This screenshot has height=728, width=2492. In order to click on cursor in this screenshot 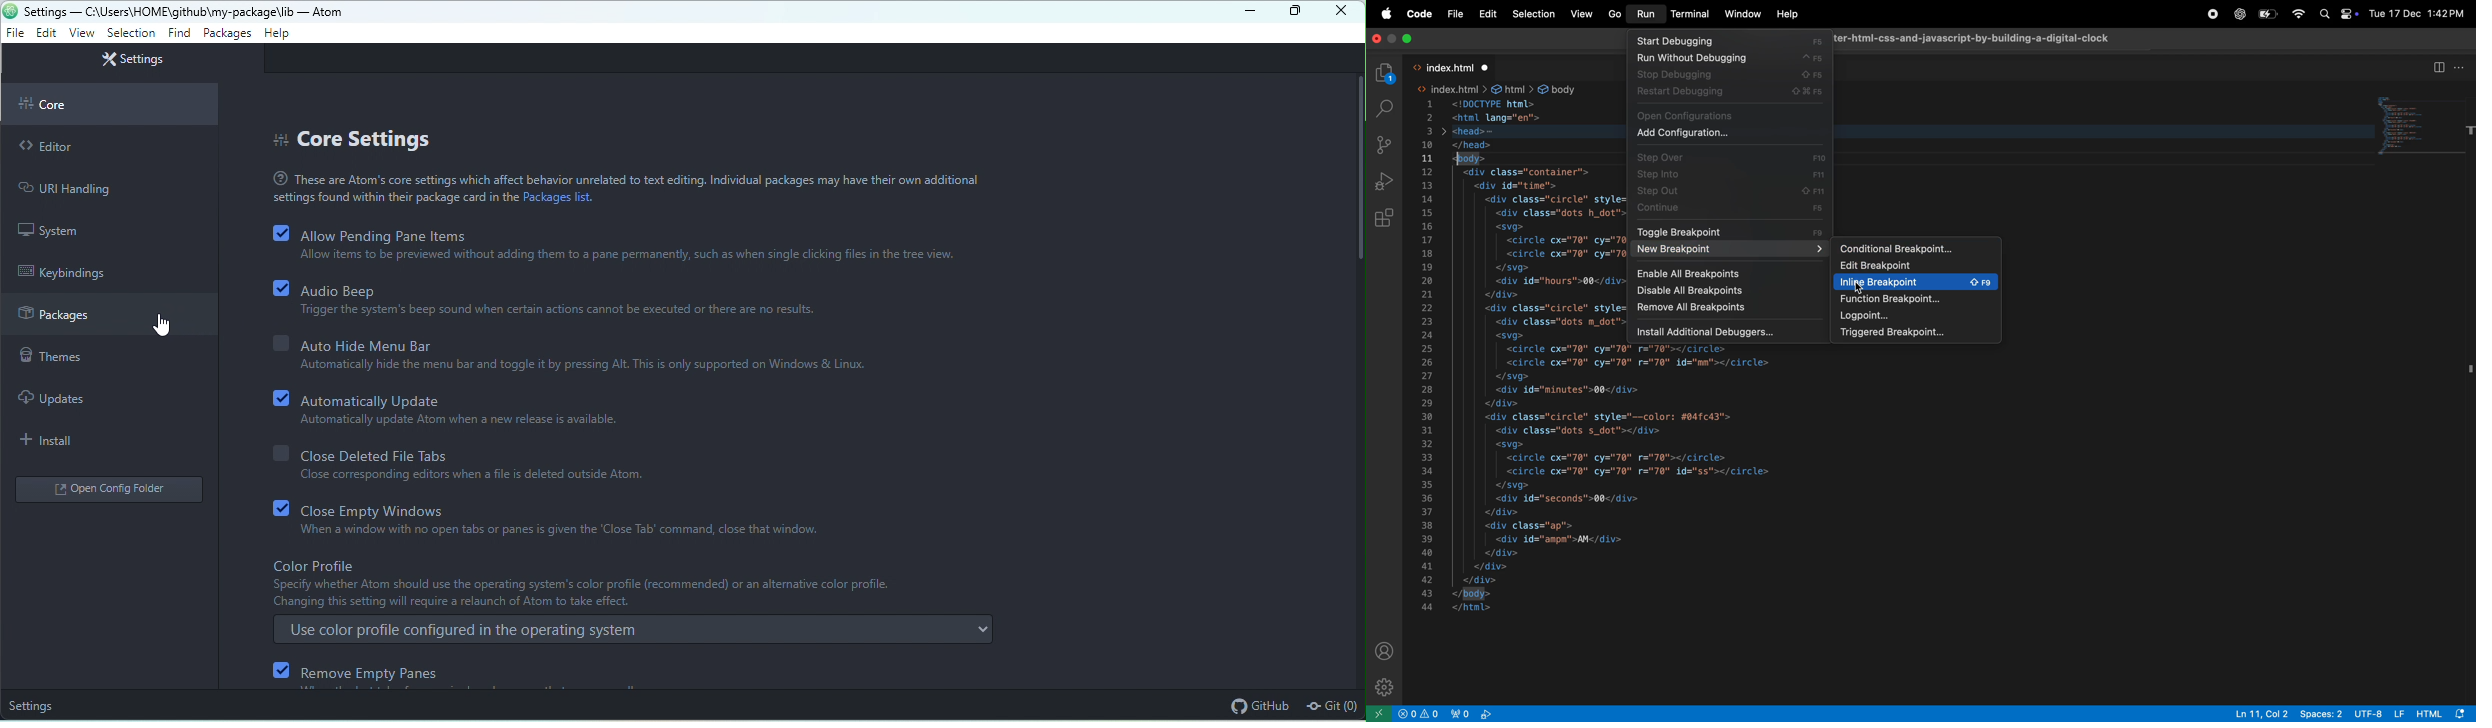, I will do `click(1857, 287)`.